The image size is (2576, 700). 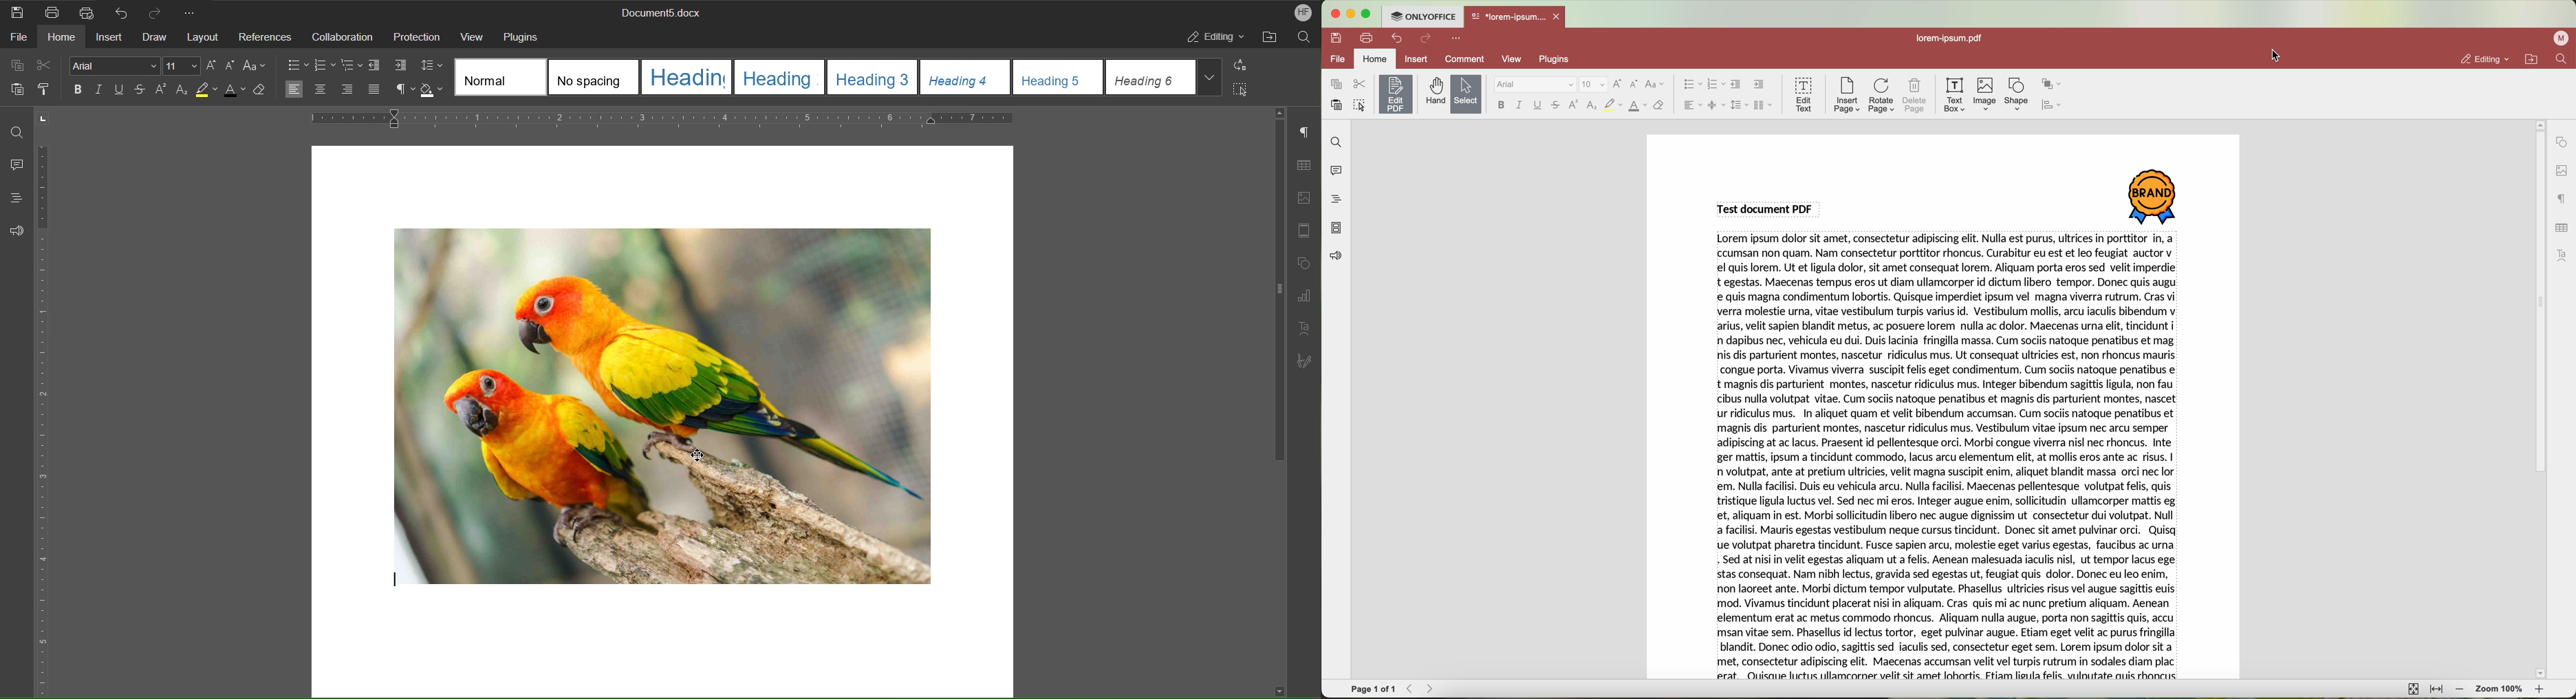 What do you see at coordinates (1272, 39) in the screenshot?
I see `Open File Location` at bounding box center [1272, 39].